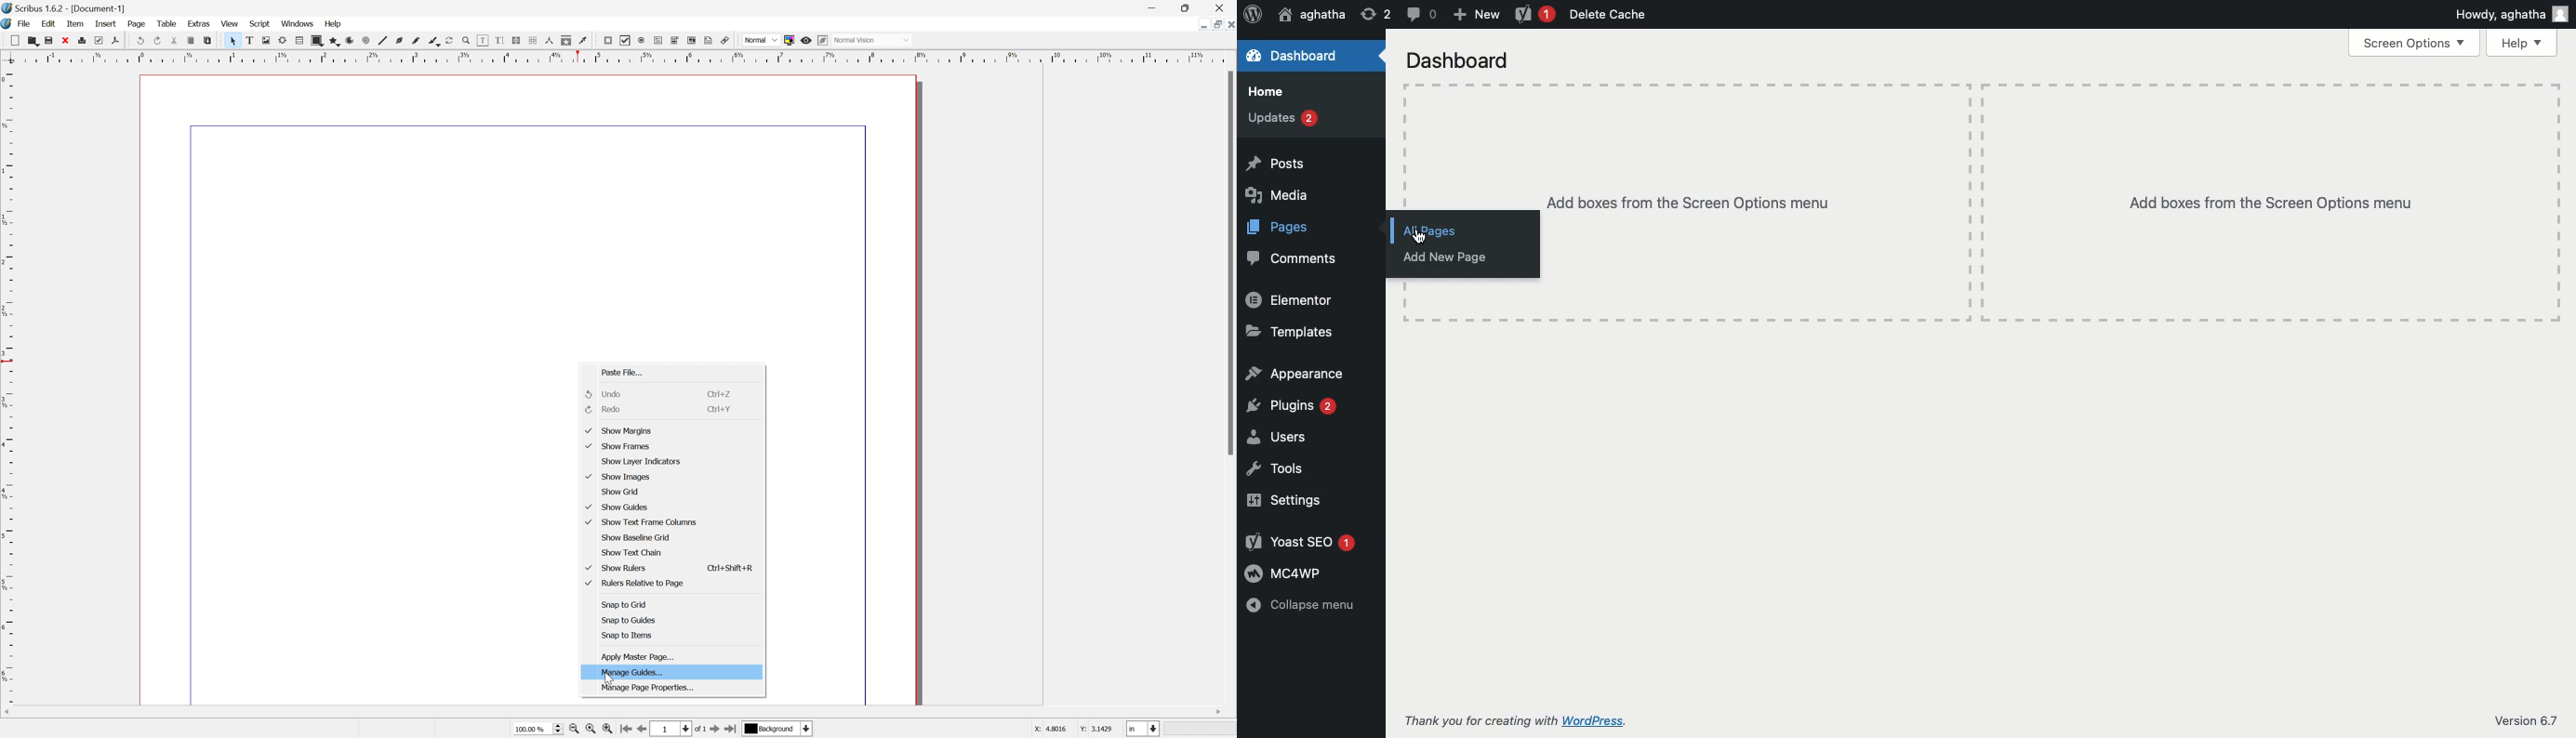 This screenshot has width=2576, height=756. I want to click on preview mode, so click(806, 41).